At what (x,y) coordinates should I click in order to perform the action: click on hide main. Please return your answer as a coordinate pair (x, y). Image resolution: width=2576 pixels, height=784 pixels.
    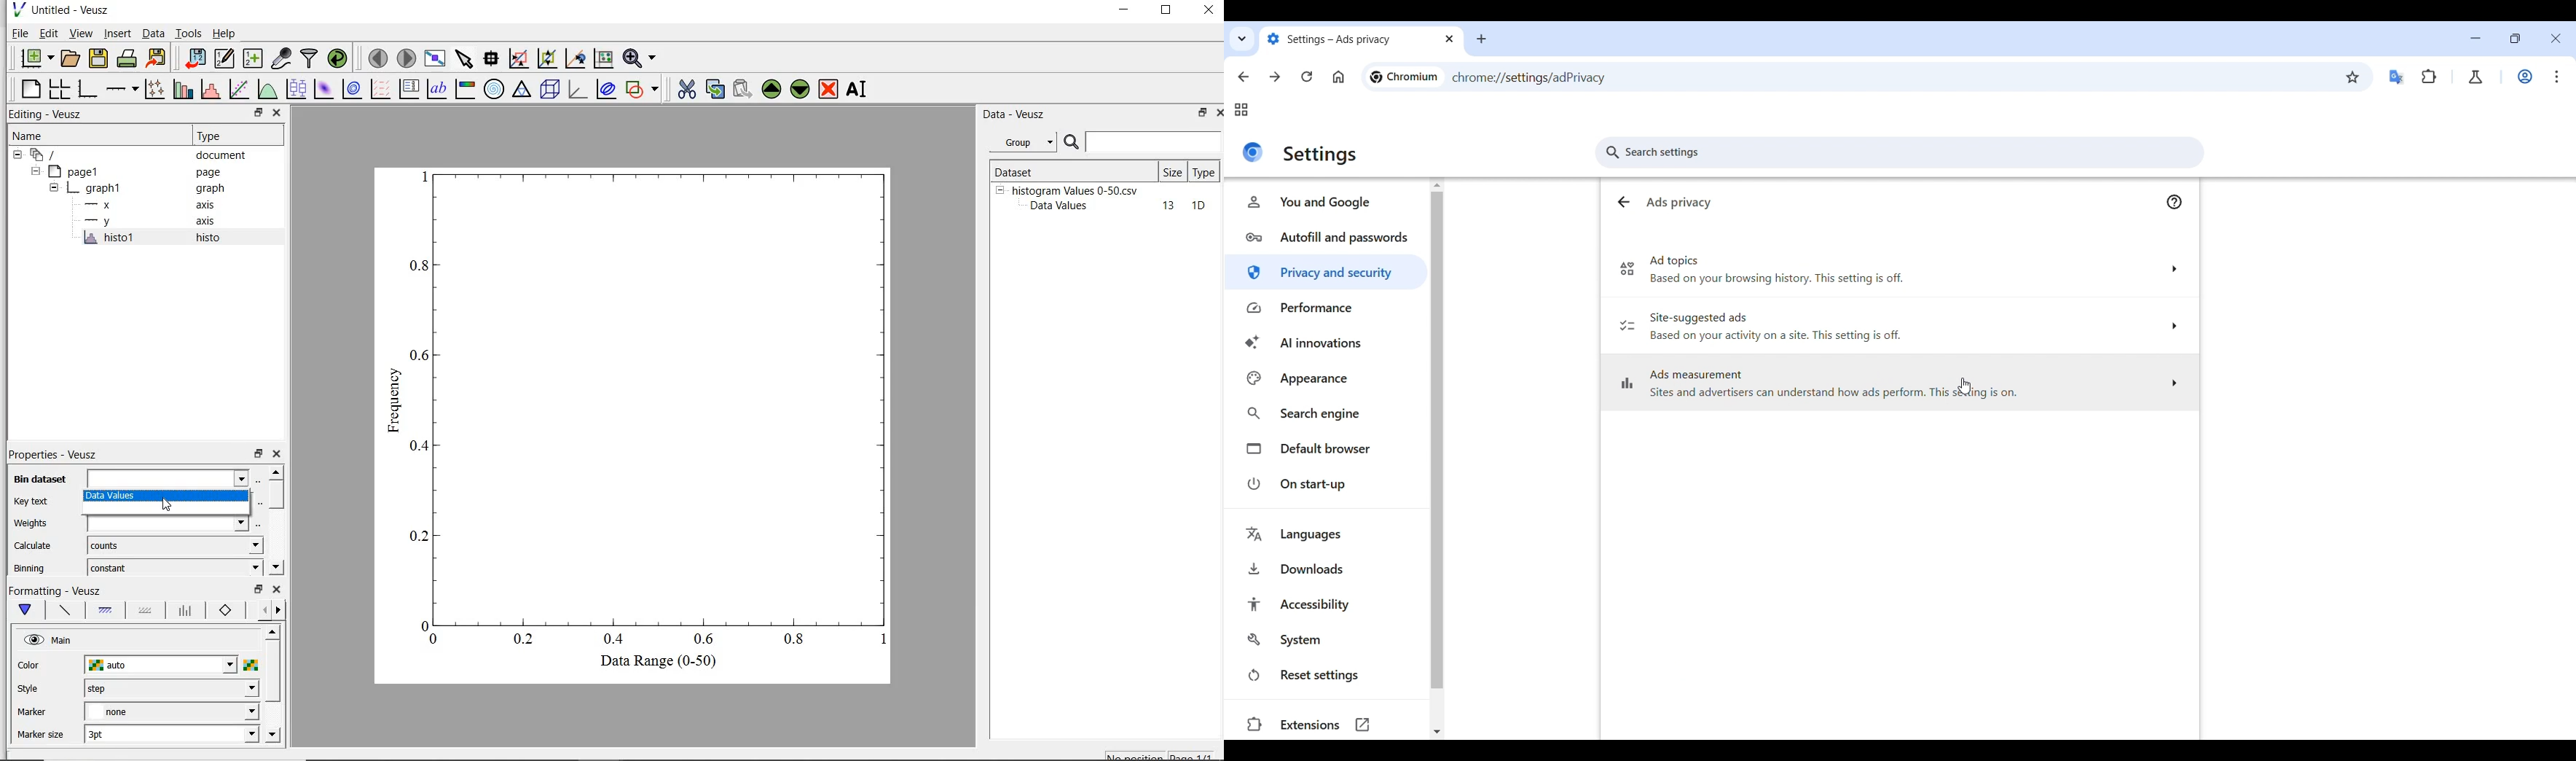
    Looking at the image, I should click on (50, 641).